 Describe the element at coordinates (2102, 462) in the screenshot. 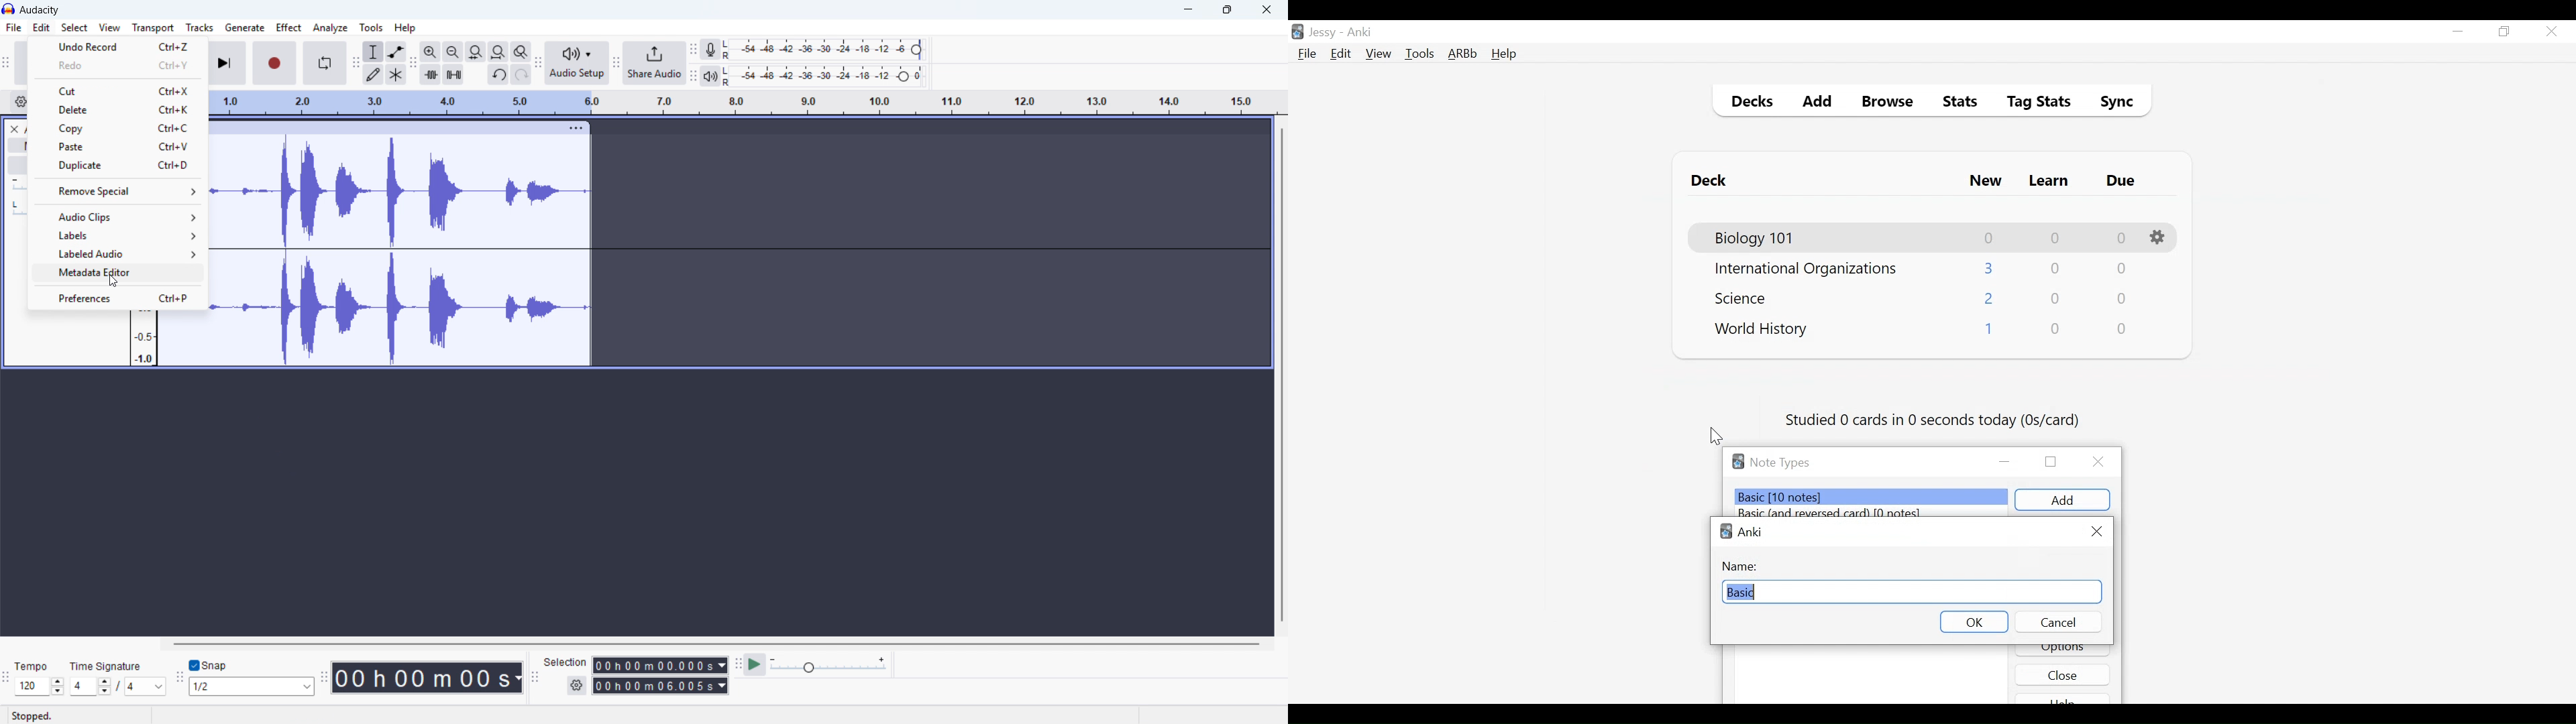

I see `Close` at that location.